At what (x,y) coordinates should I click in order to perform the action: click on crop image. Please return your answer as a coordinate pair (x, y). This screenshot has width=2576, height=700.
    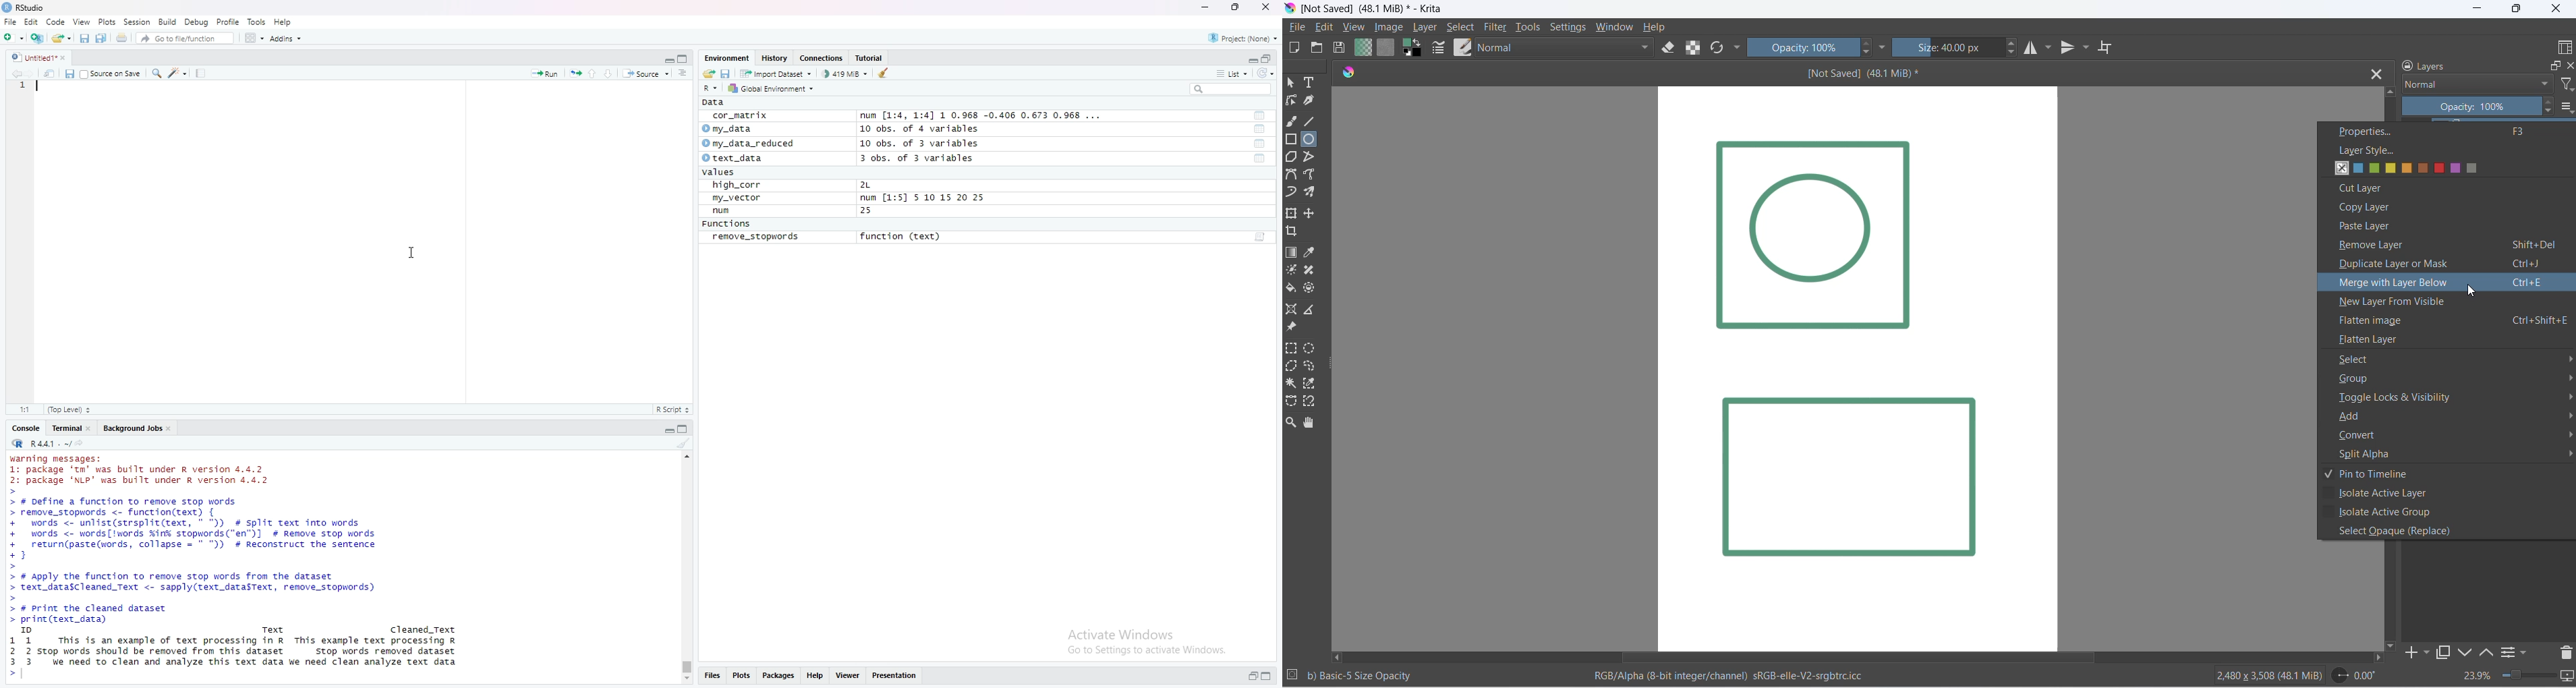
    Looking at the image, I should click on (1294, 233).